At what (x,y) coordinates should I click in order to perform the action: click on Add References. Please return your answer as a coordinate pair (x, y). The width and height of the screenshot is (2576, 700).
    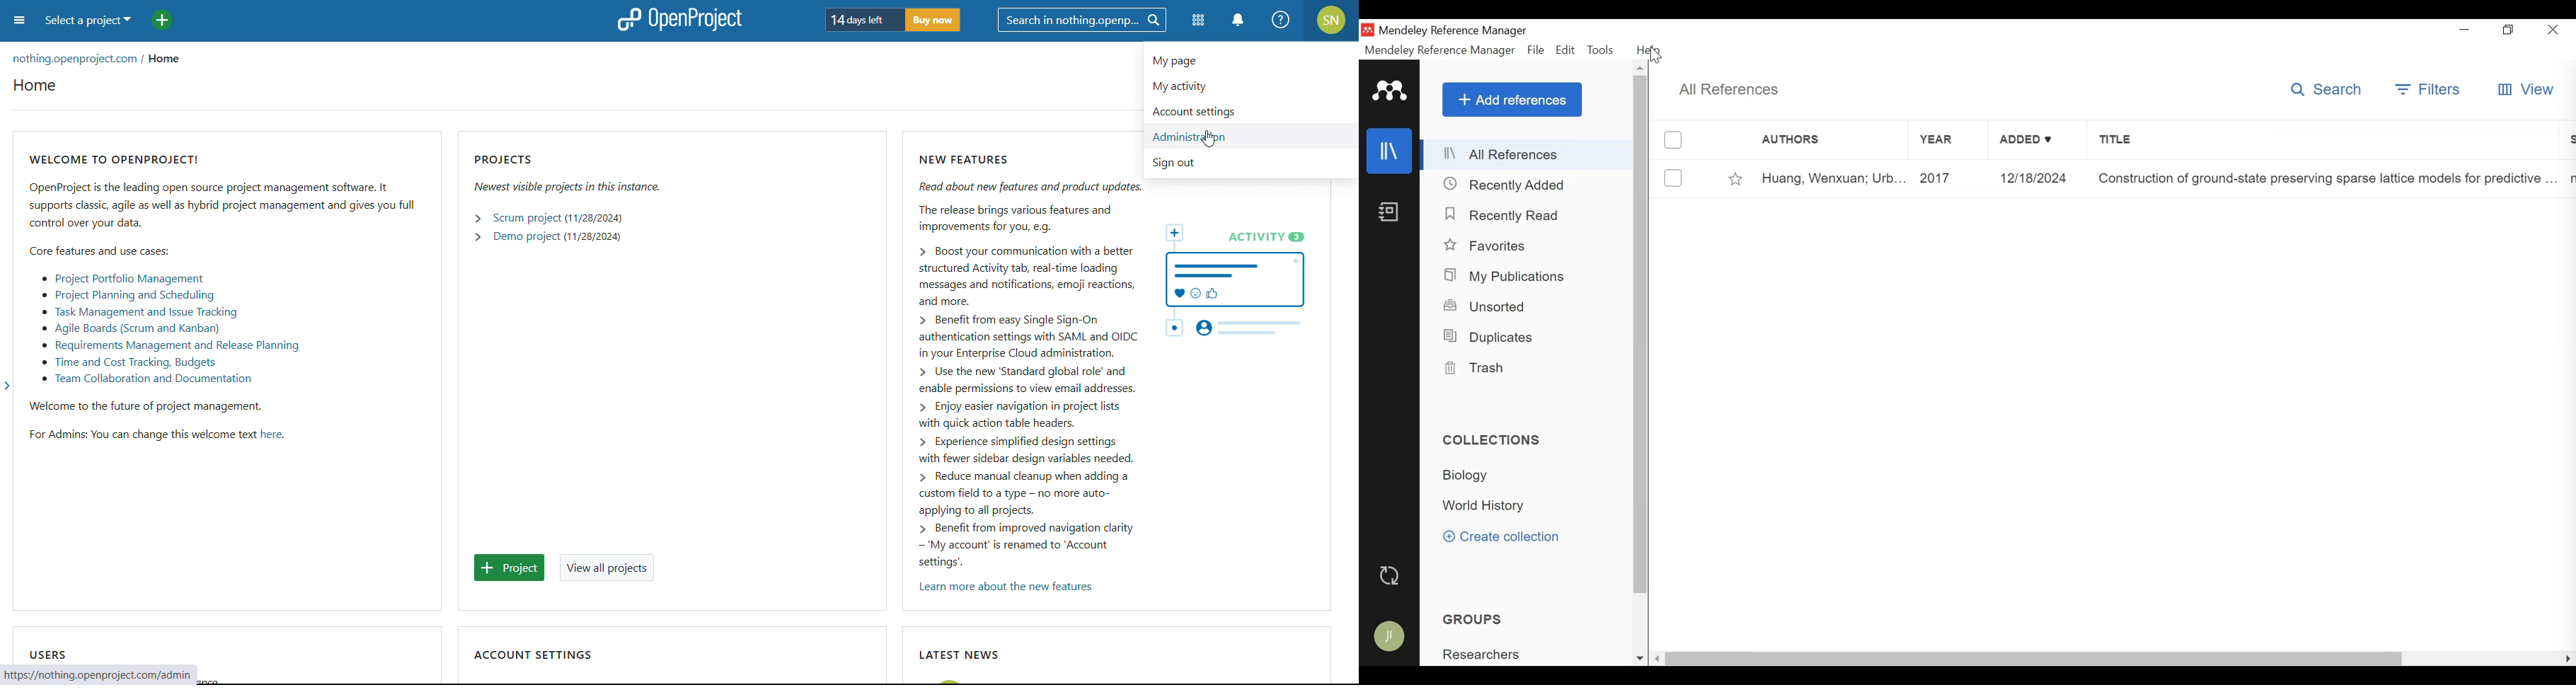
    Looking at the image, I should click on (1512, 100).